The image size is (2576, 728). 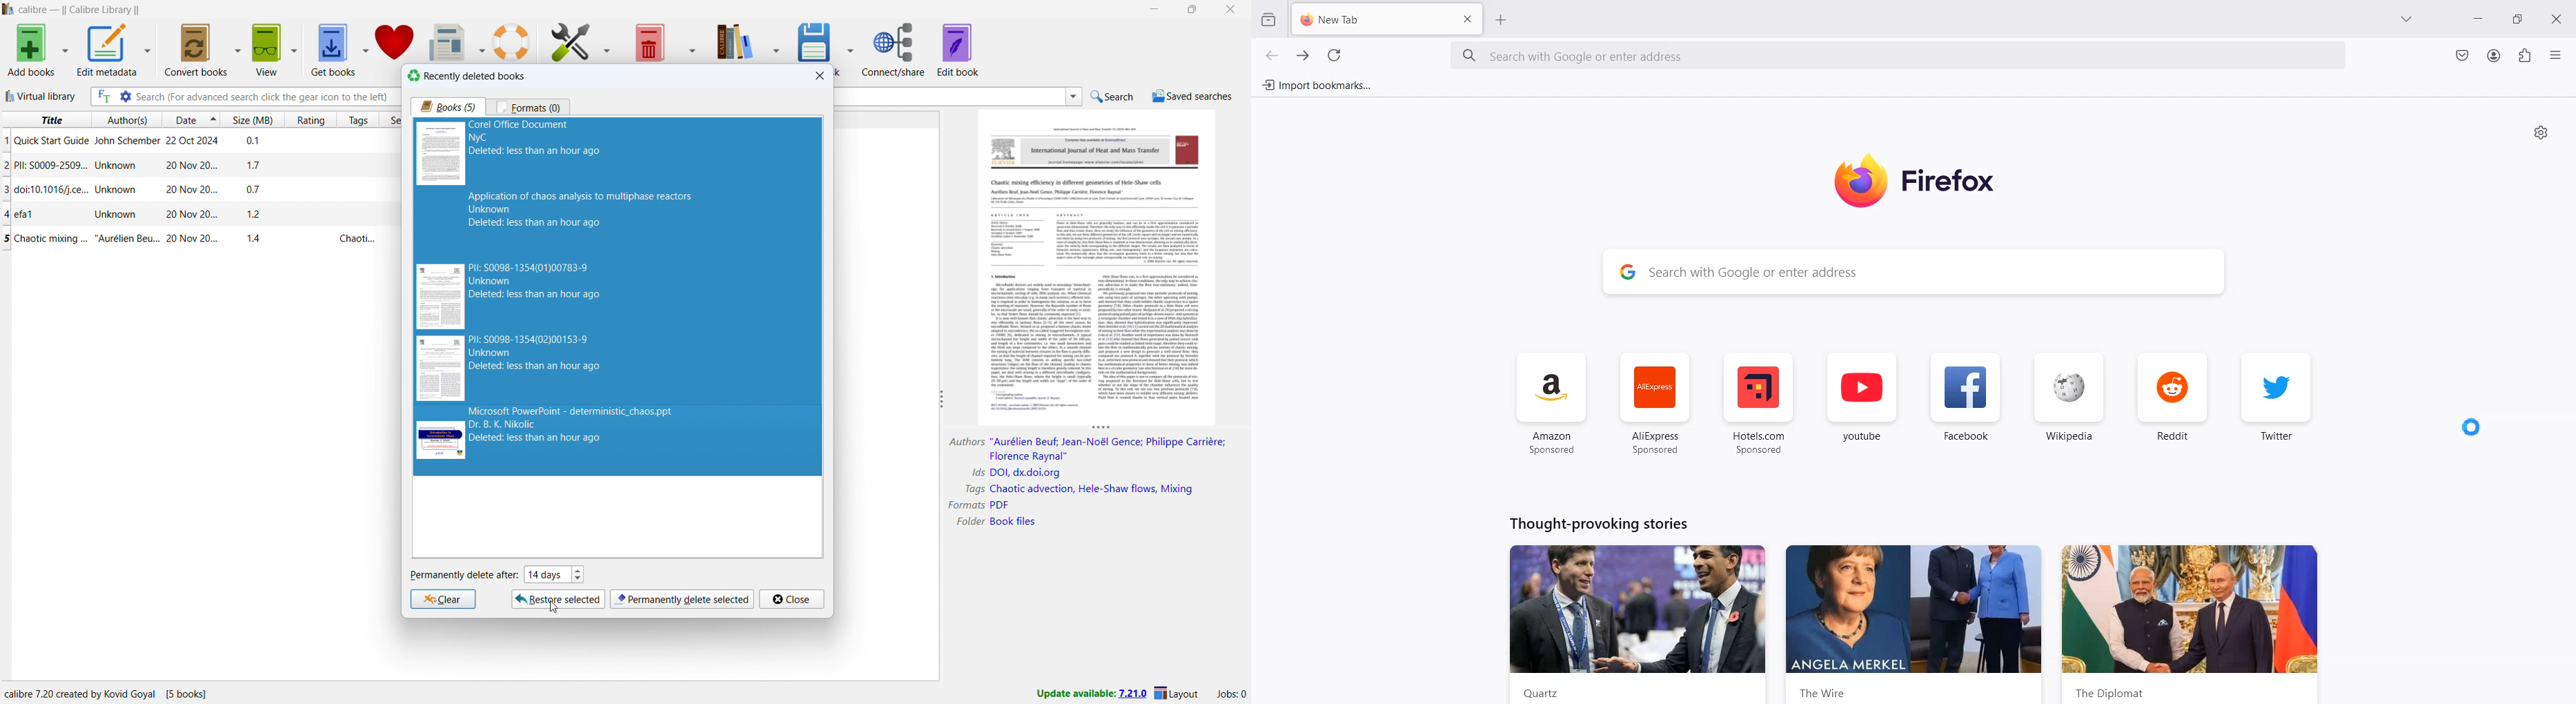 I want to click on formats, so click(x=529, y=107).